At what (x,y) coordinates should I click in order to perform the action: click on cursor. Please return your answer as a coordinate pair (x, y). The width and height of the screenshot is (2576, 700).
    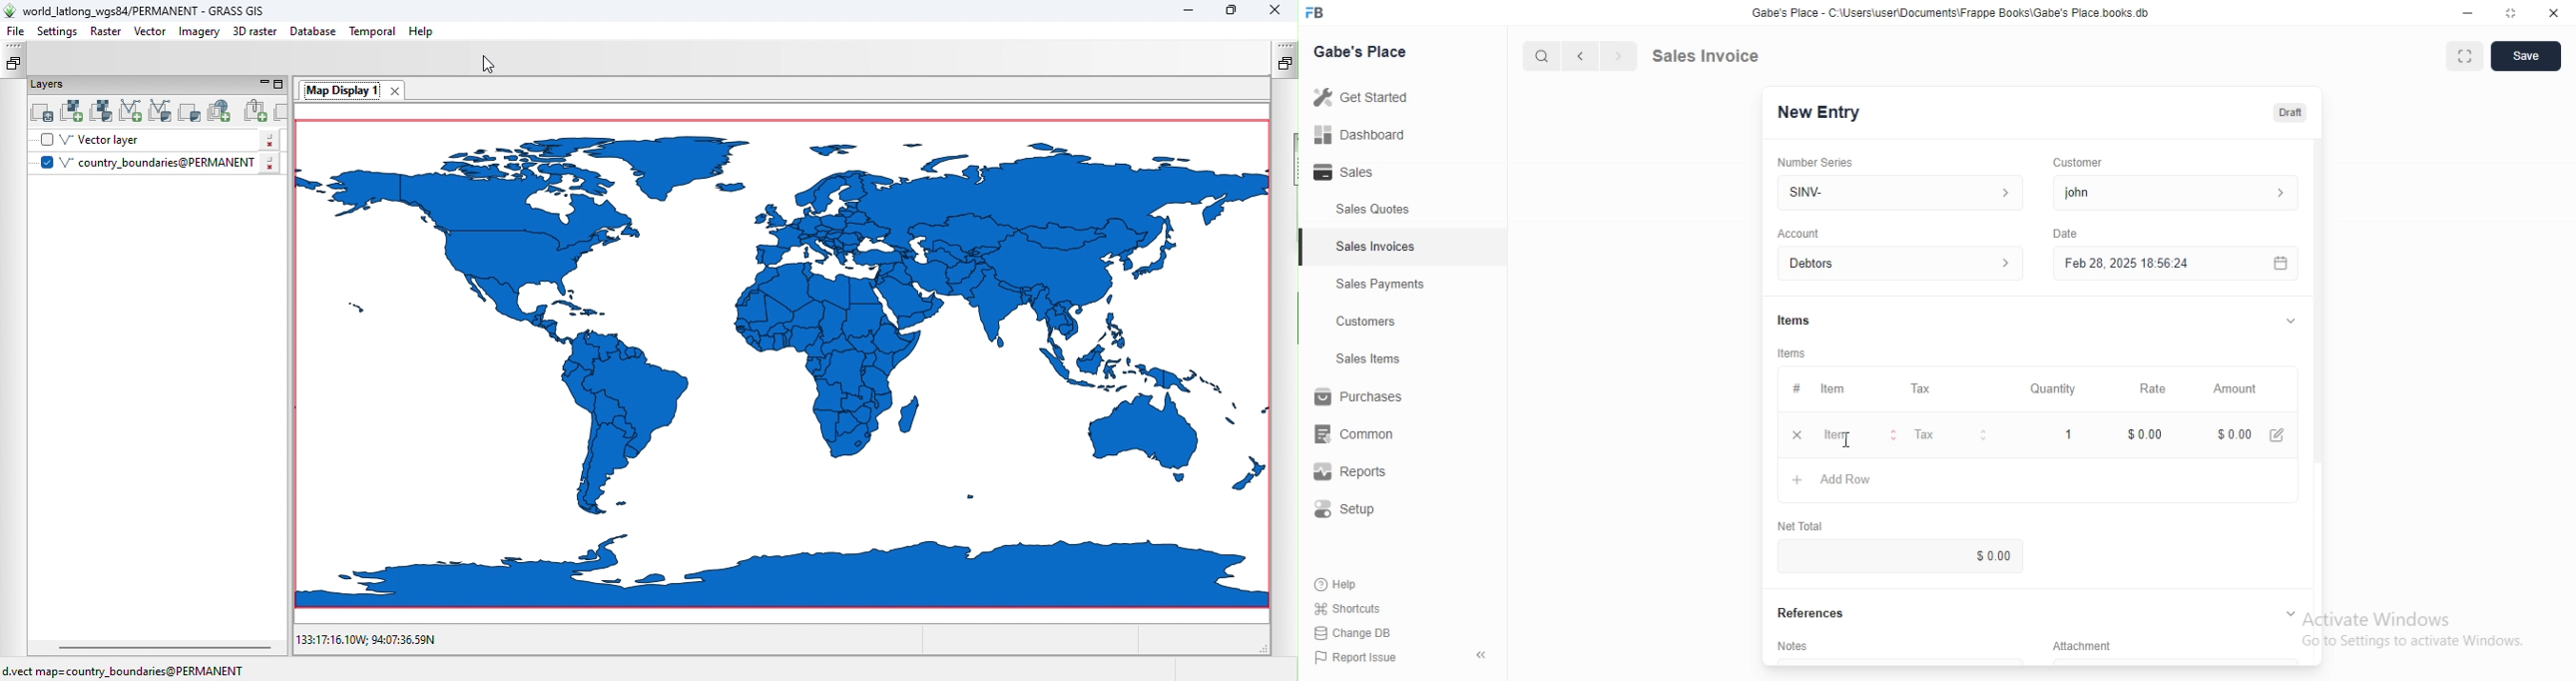
    Looking at the image, I should click on (1532, 56).